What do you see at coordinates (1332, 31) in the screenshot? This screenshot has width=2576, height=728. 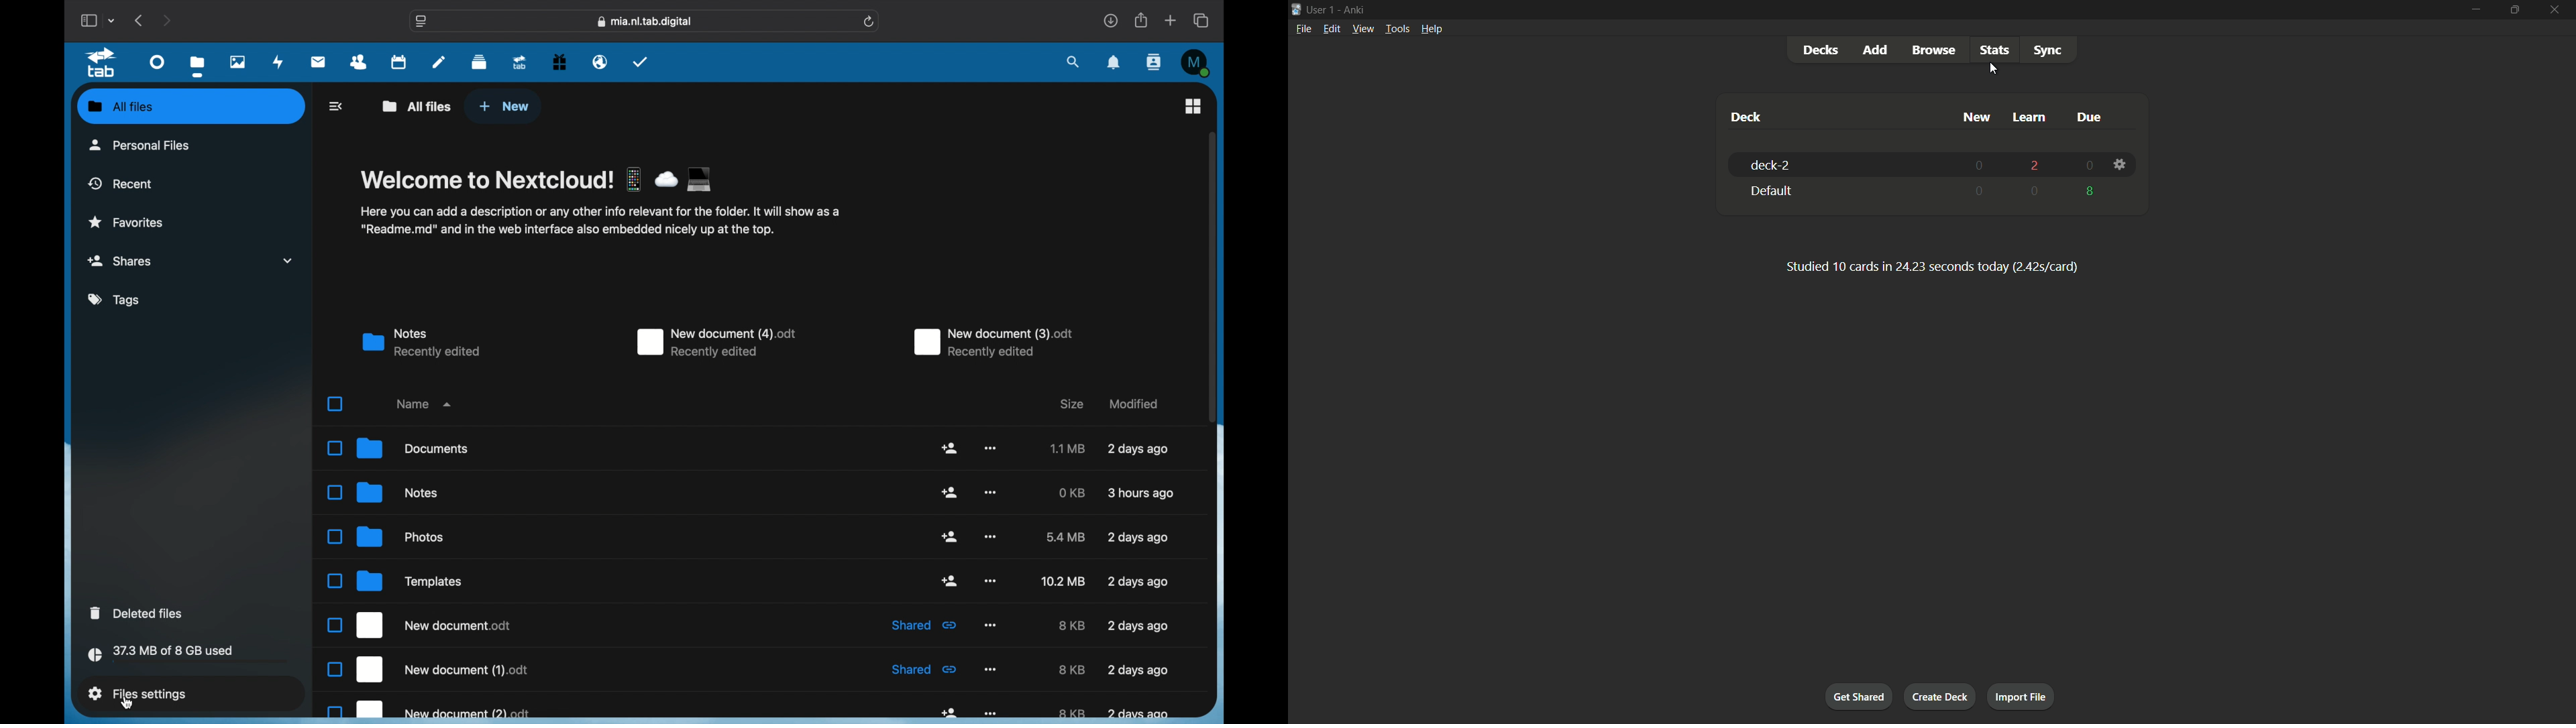 I see `Edit` at bounding box center [1332, 31].